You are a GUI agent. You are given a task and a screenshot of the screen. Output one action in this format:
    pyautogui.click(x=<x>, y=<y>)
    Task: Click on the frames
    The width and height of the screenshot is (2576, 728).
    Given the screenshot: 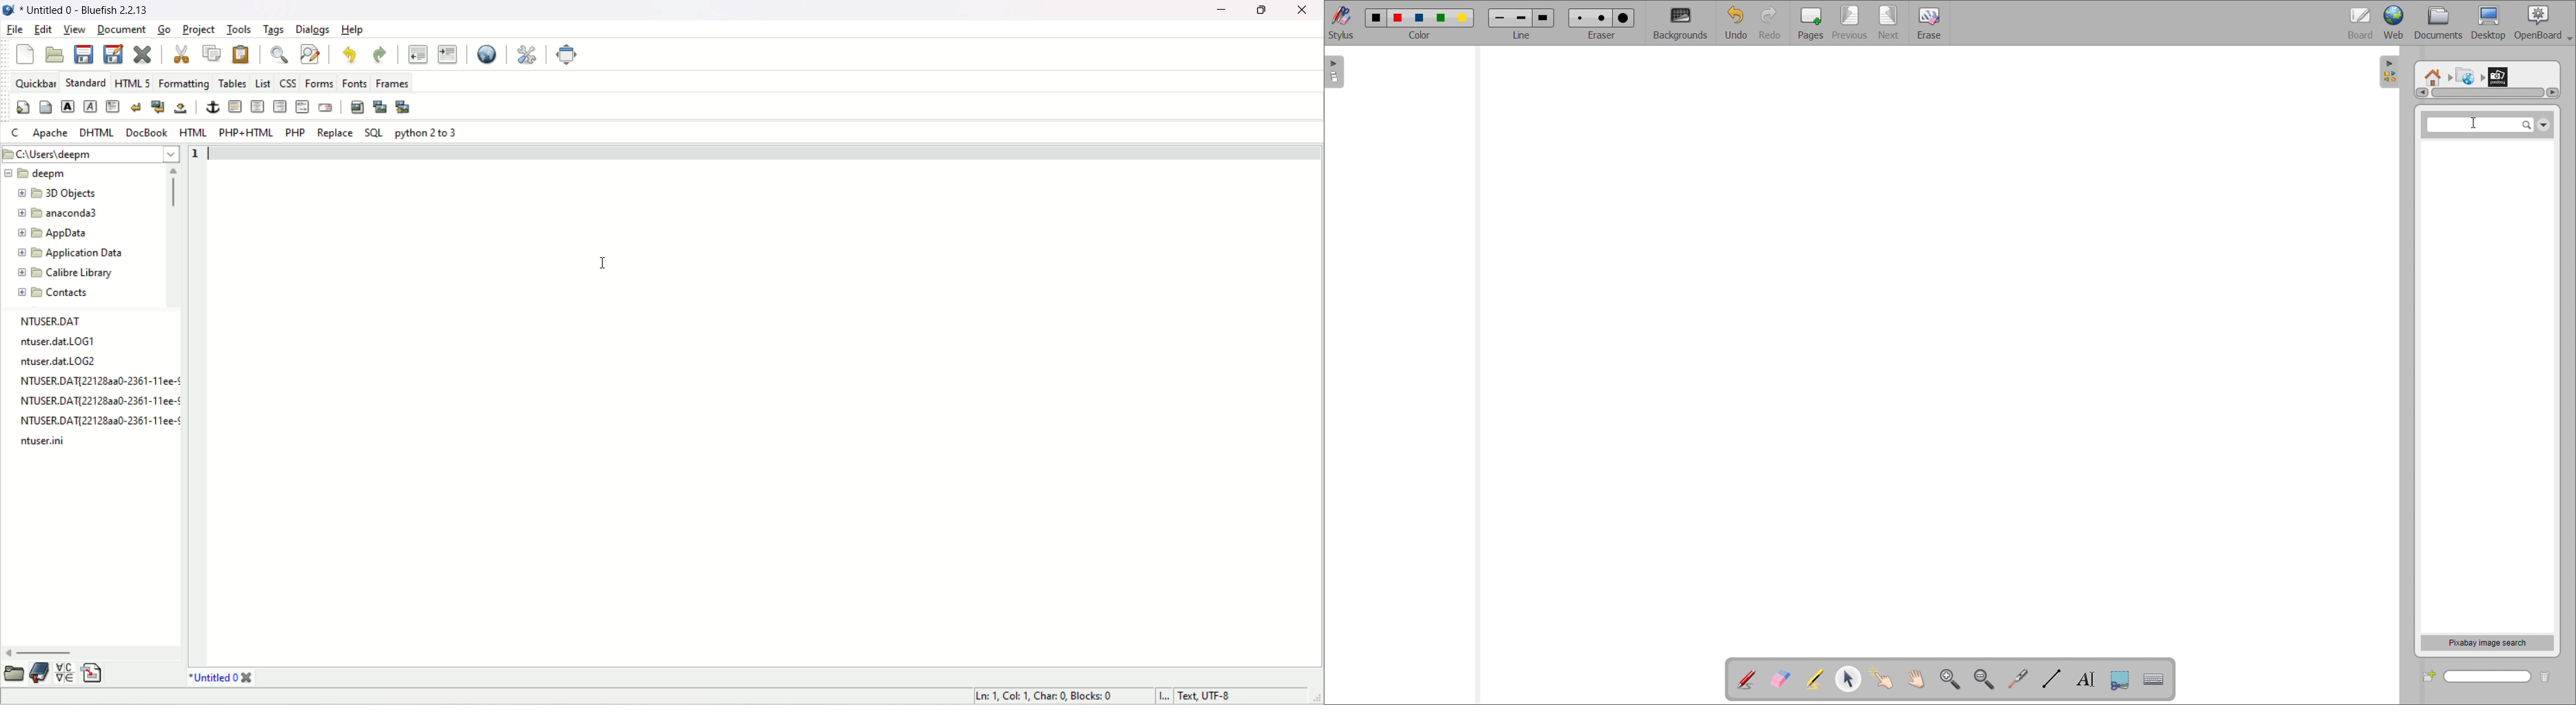 What is the action you would take?
    pyautogui.click(x=392, y=83)
    